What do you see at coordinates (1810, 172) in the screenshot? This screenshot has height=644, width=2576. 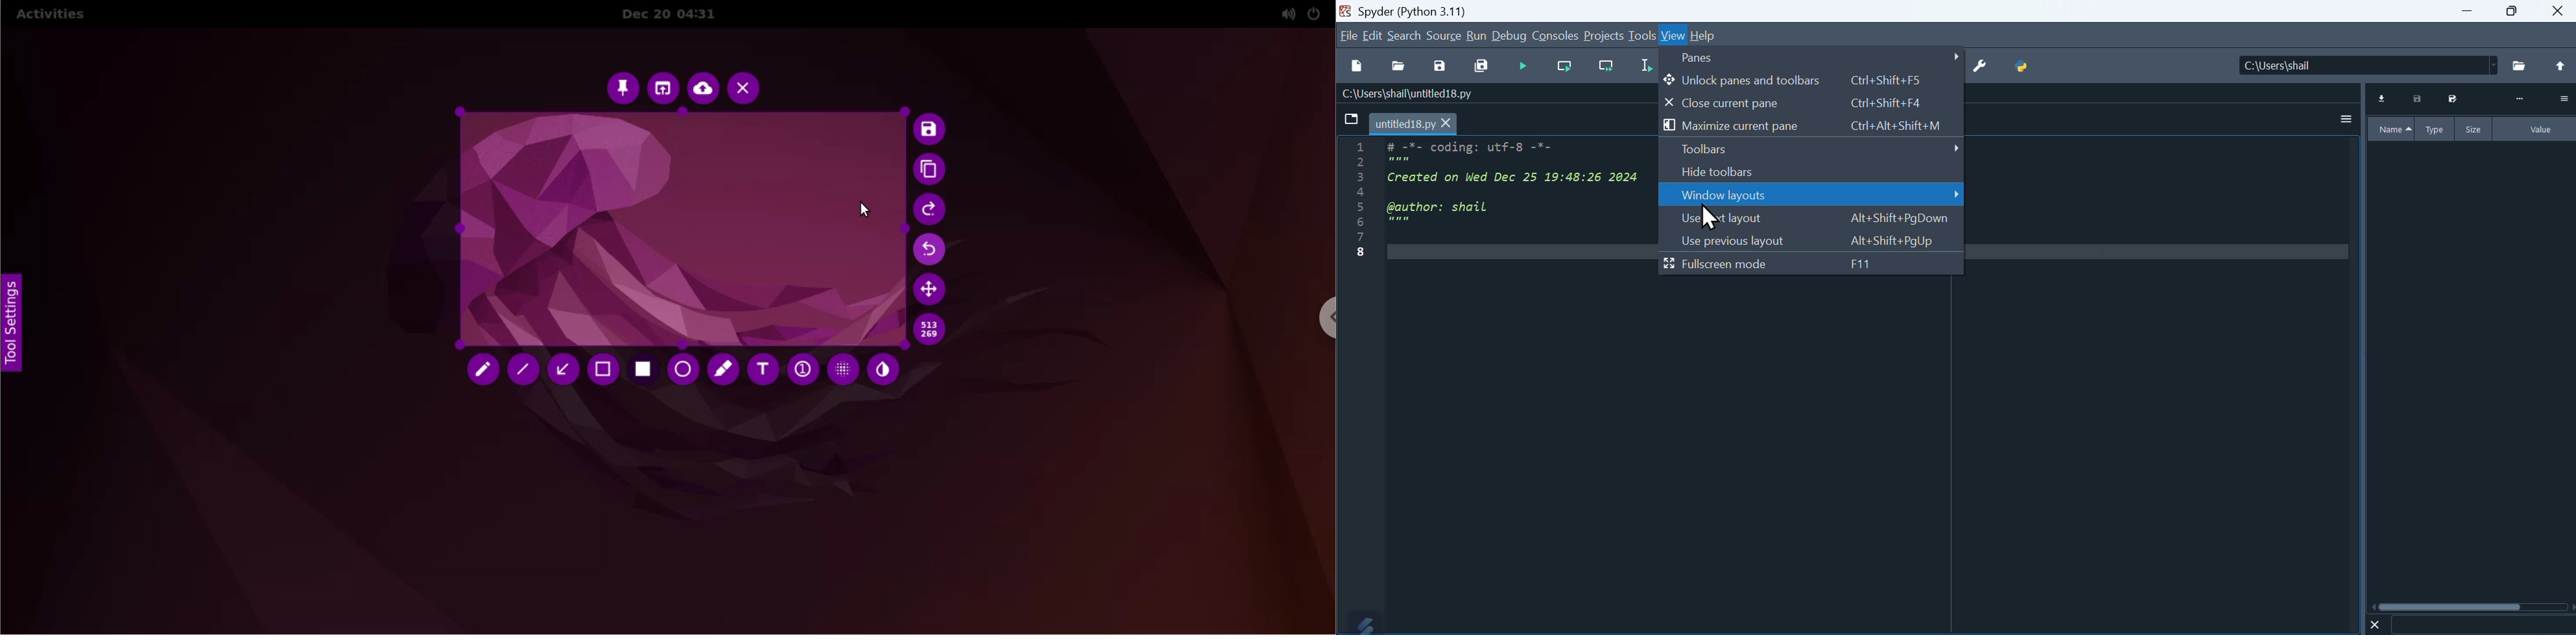 I see `Hide toolbars` at bounding box center [1810, 172].